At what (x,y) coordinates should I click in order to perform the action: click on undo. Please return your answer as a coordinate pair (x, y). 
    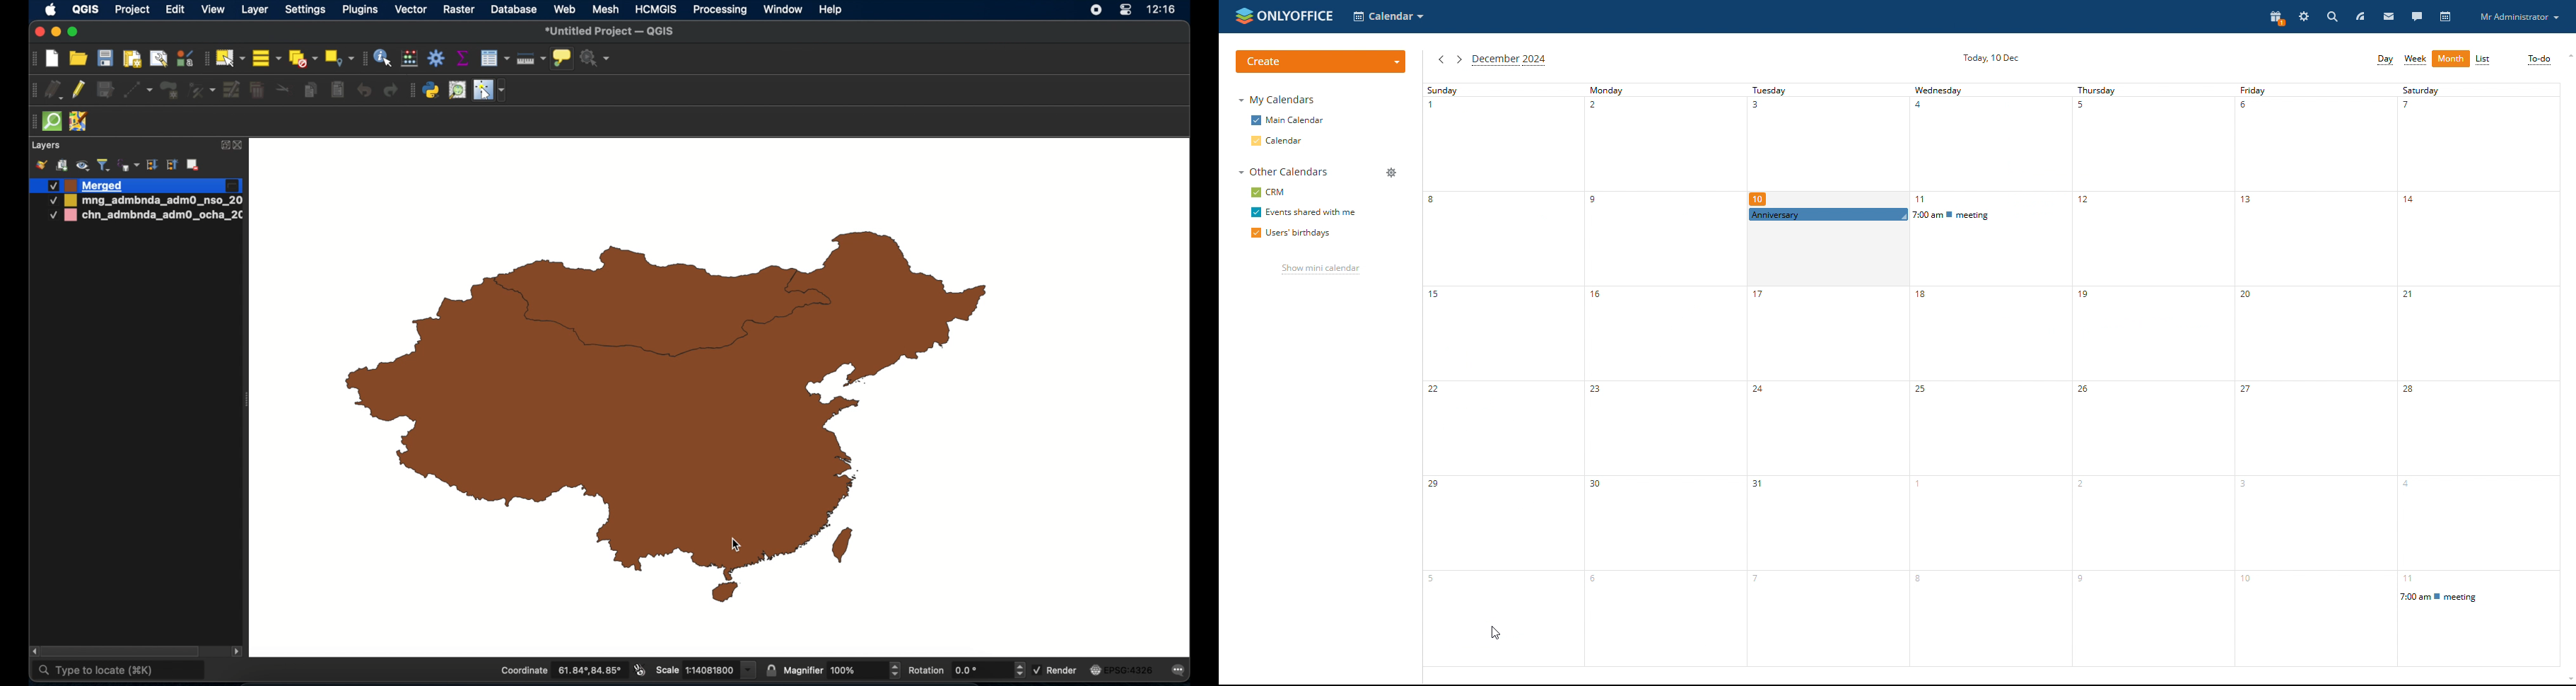
    Looking at the image, I should click on (365, 90).